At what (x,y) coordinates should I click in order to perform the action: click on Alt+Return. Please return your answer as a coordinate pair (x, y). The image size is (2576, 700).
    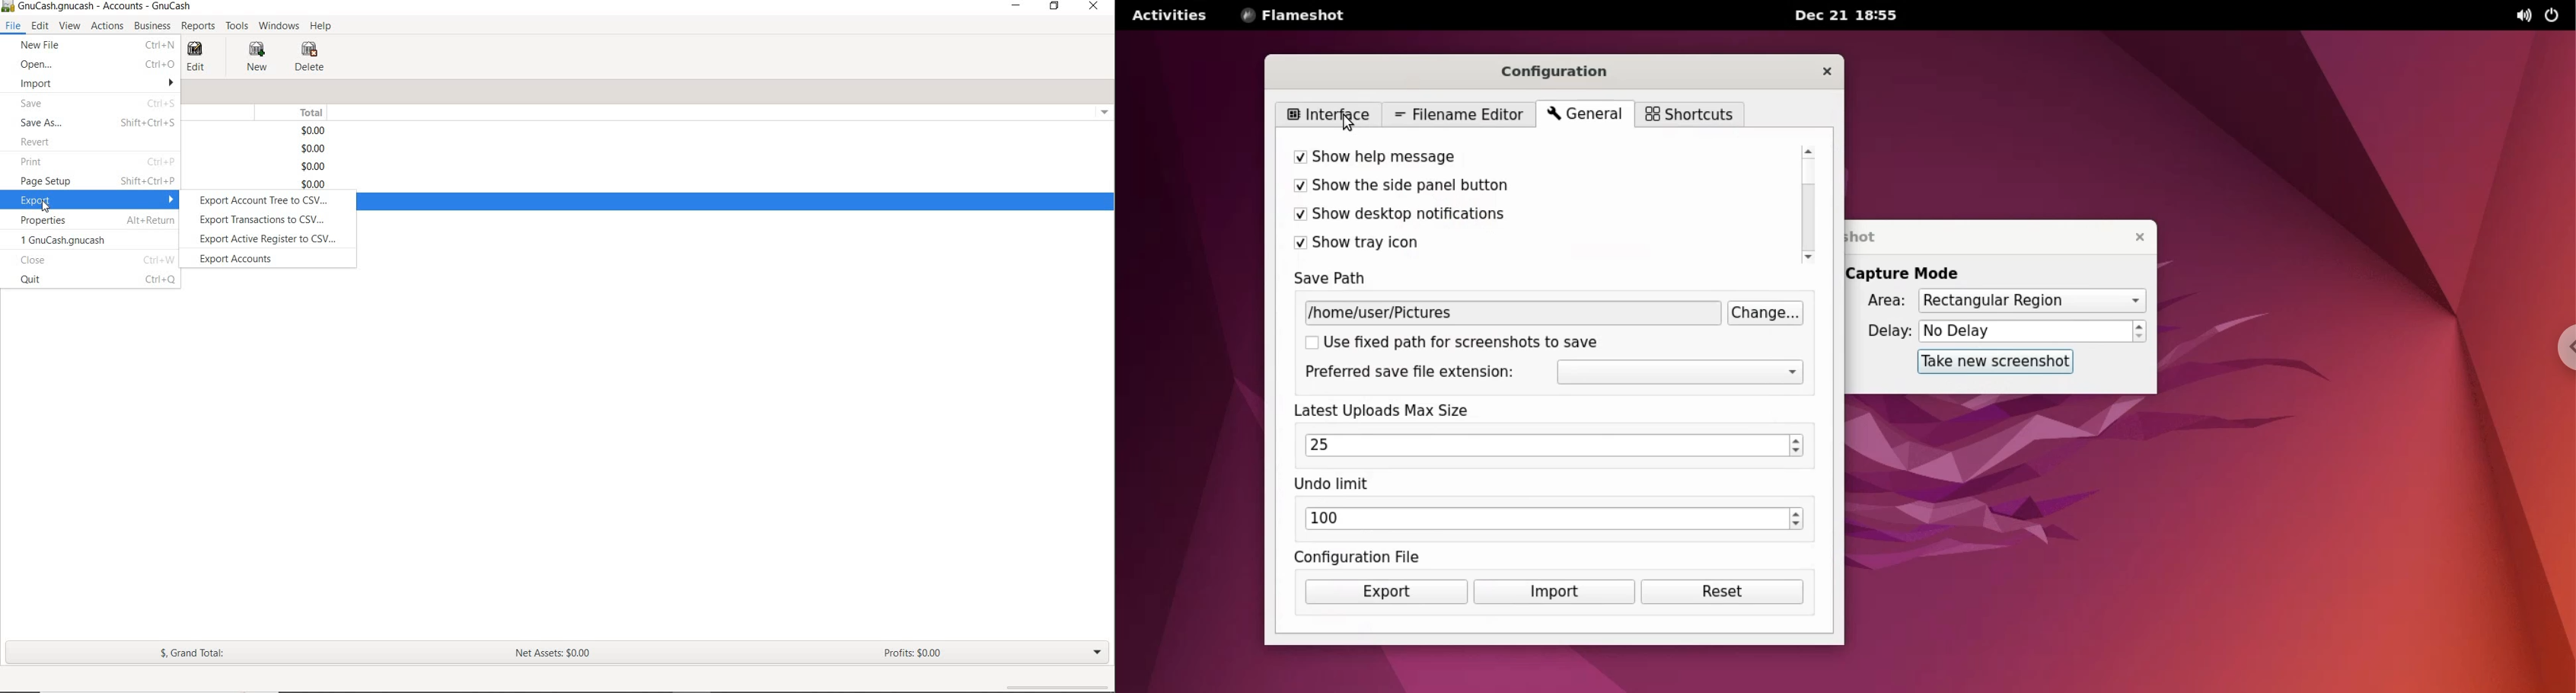
    Looking at the image, I should click on (151, 219).